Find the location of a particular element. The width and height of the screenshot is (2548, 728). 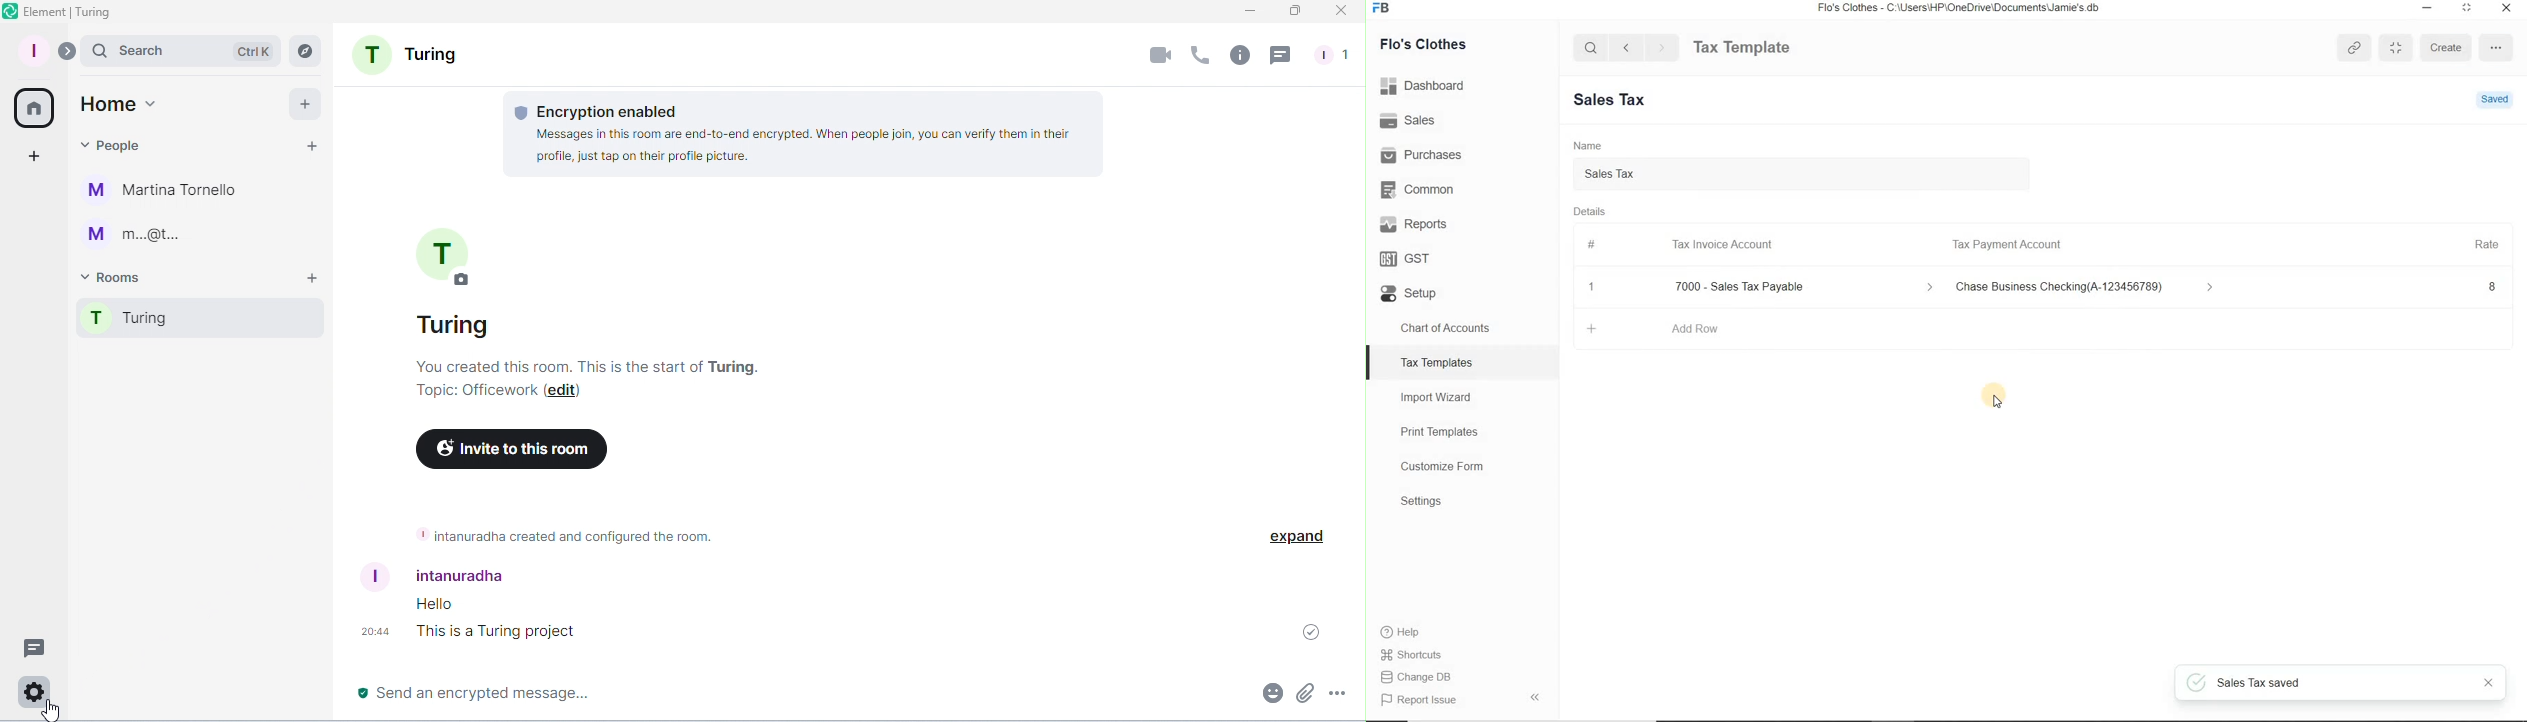

Purchases is located at coordinates (1462, 153).